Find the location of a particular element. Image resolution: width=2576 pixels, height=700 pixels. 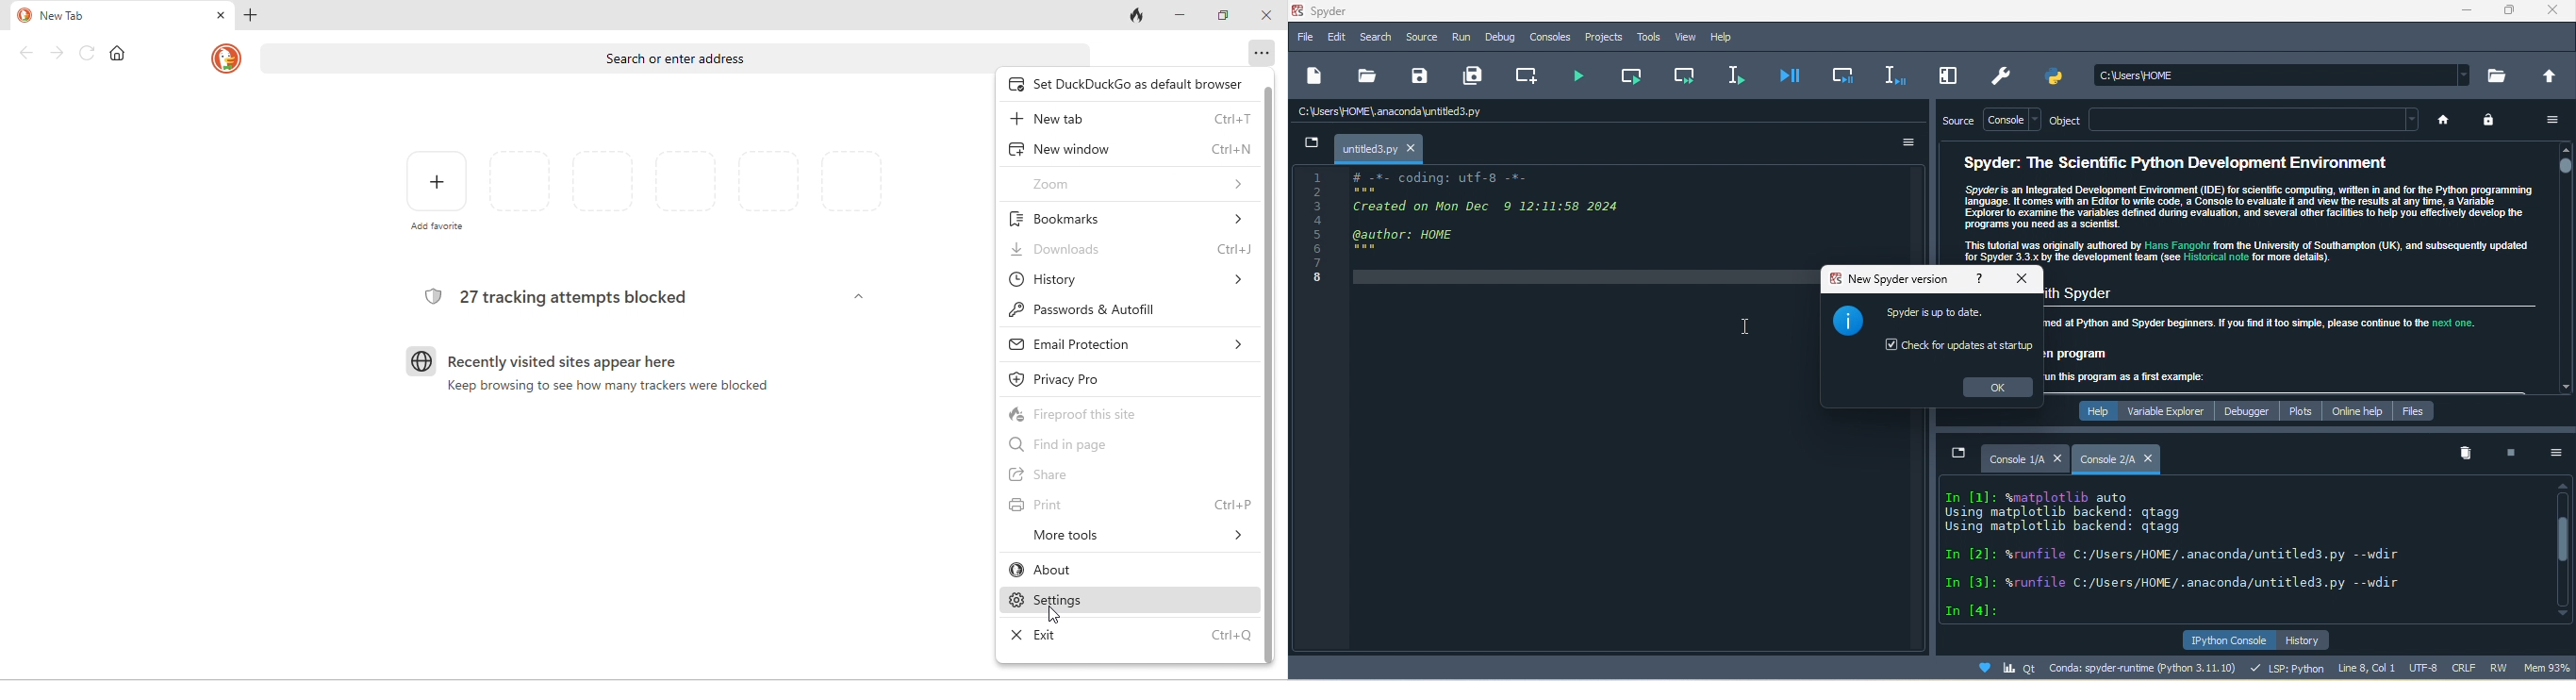

run file is located at coordinates (1582, 75).